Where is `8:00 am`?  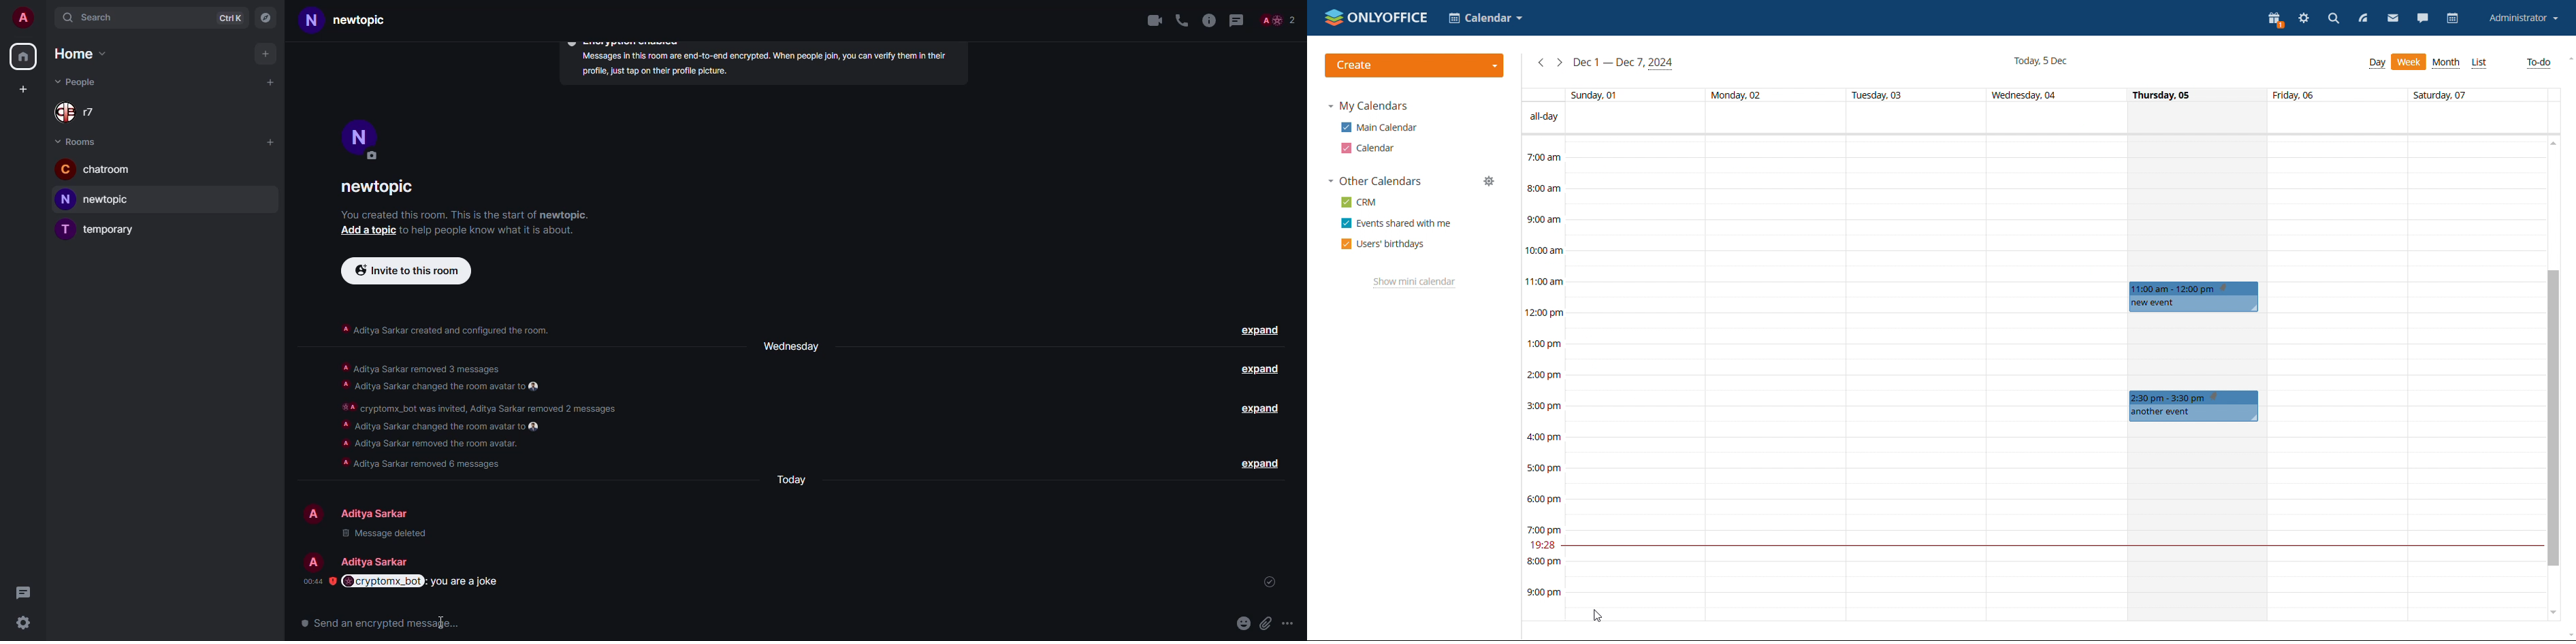 8:00 am is located at coordinates (1544, 189).